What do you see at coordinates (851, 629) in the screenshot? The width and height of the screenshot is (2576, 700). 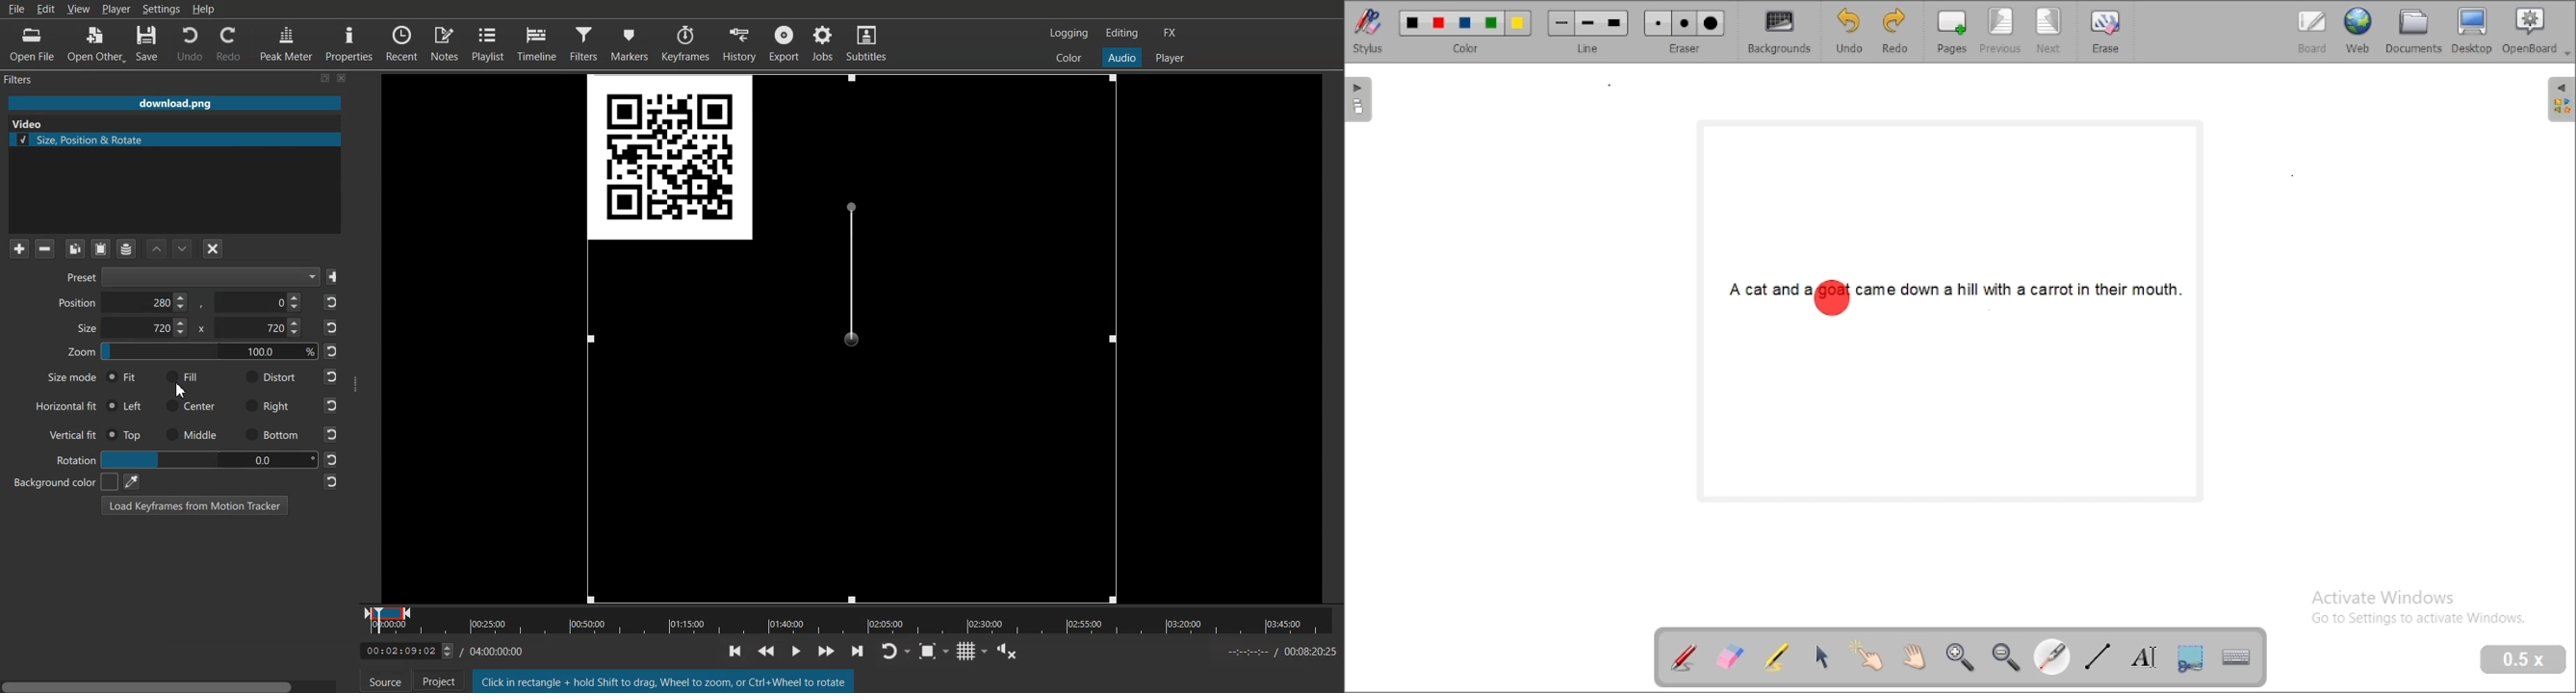 I see `Slider` at bounding box center [851, 629].